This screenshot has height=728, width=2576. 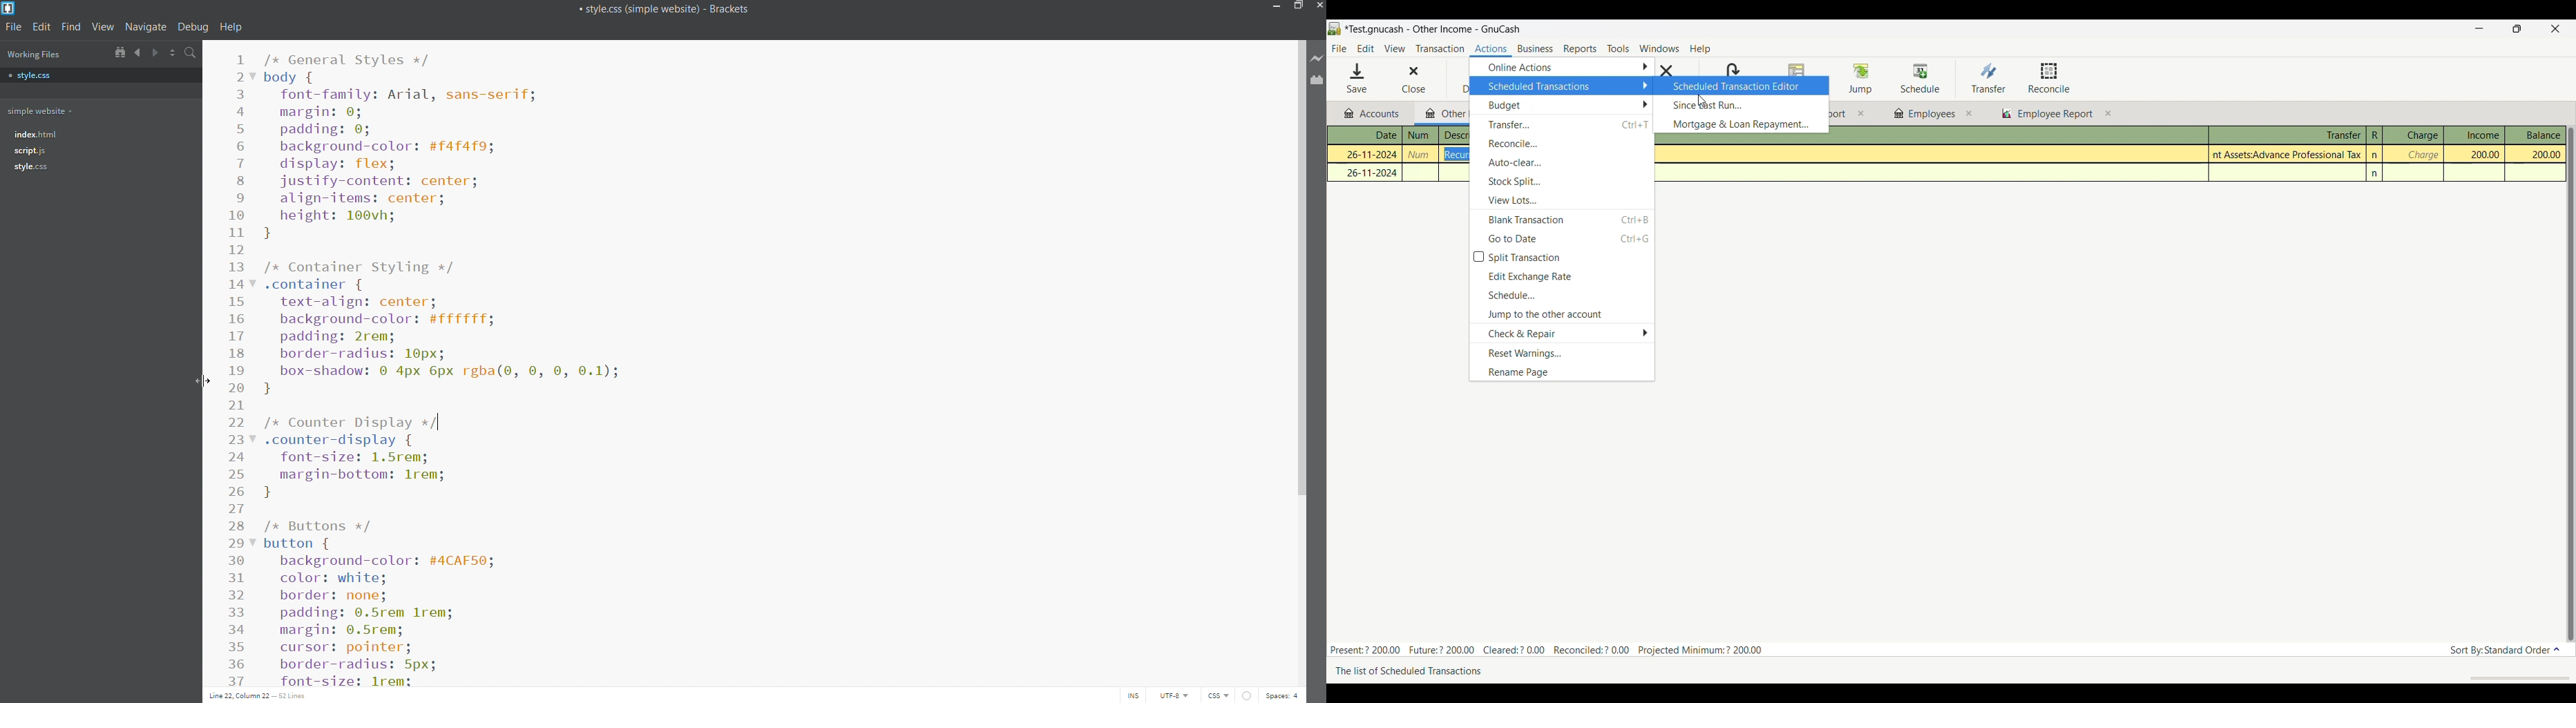 What do you see at coordinates (1358, 78) in the screenshot?
I see `Save menu` at bounding box center [1358, 78].